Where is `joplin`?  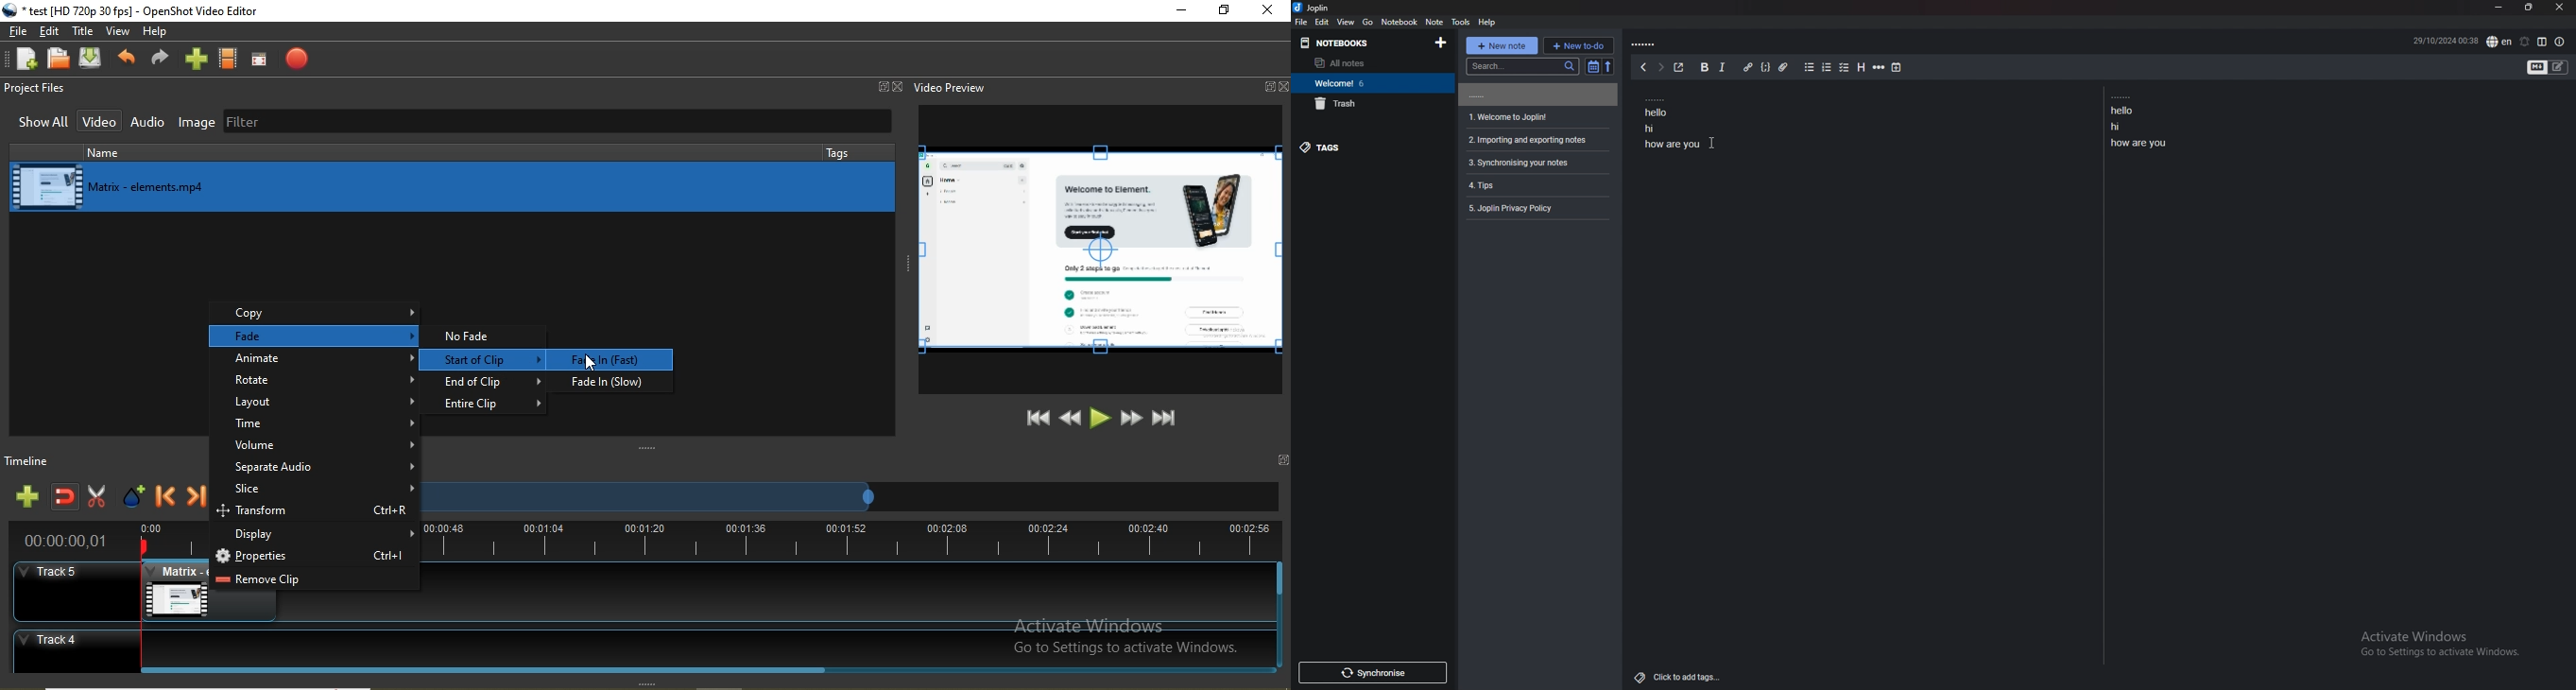
joplin is located at coordinates (1313, 8).